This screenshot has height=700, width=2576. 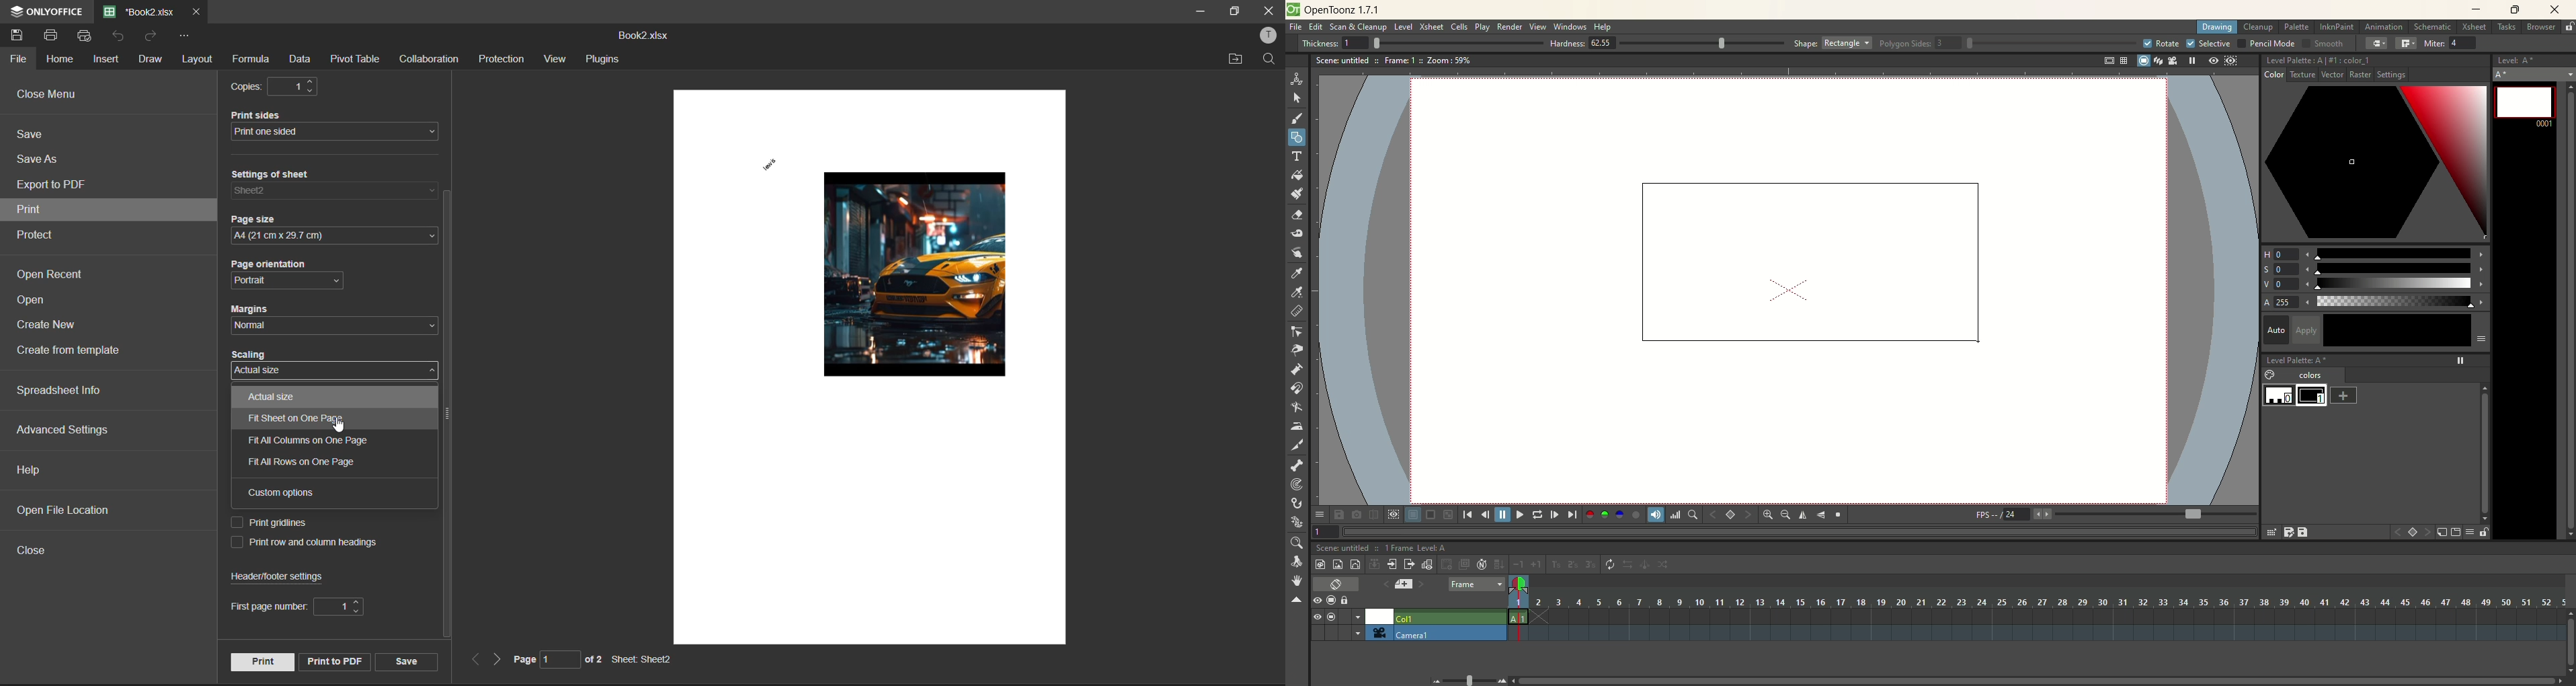 I want to click on collapse, so click(x=1374, y=564).